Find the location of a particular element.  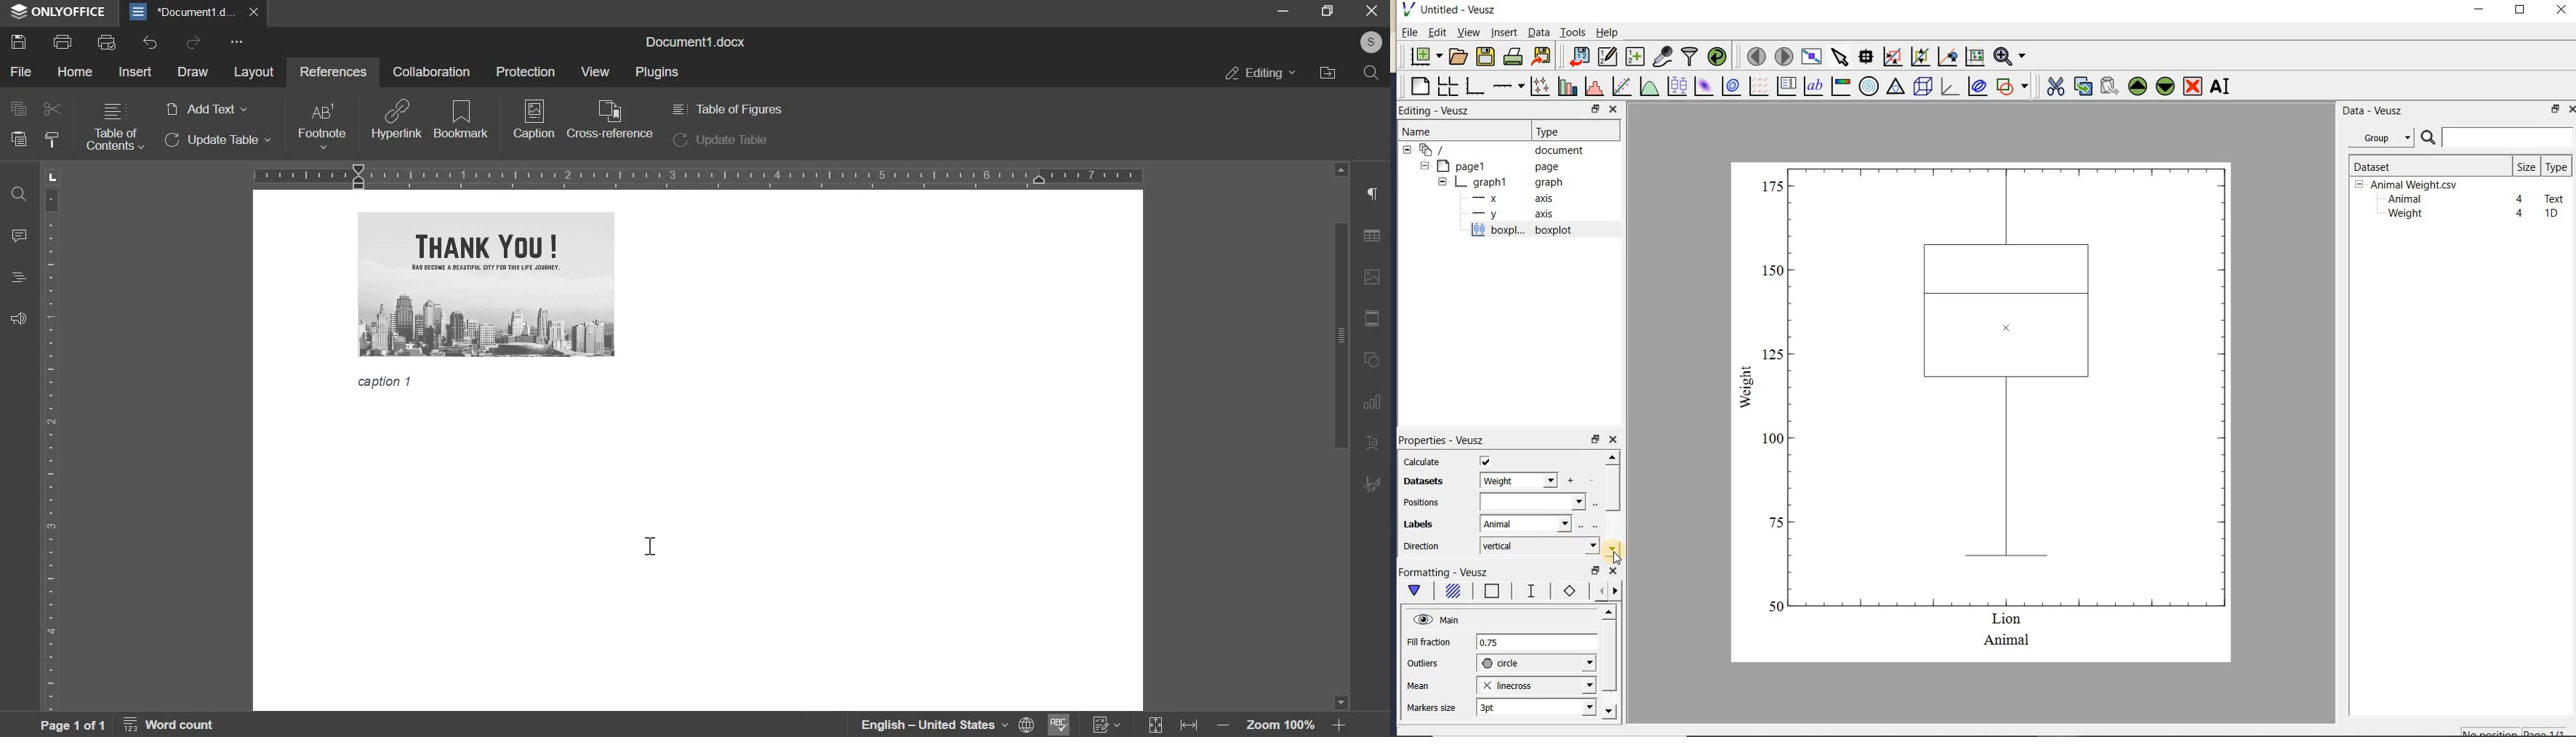

page1 is located at coordinates (1491, 167).